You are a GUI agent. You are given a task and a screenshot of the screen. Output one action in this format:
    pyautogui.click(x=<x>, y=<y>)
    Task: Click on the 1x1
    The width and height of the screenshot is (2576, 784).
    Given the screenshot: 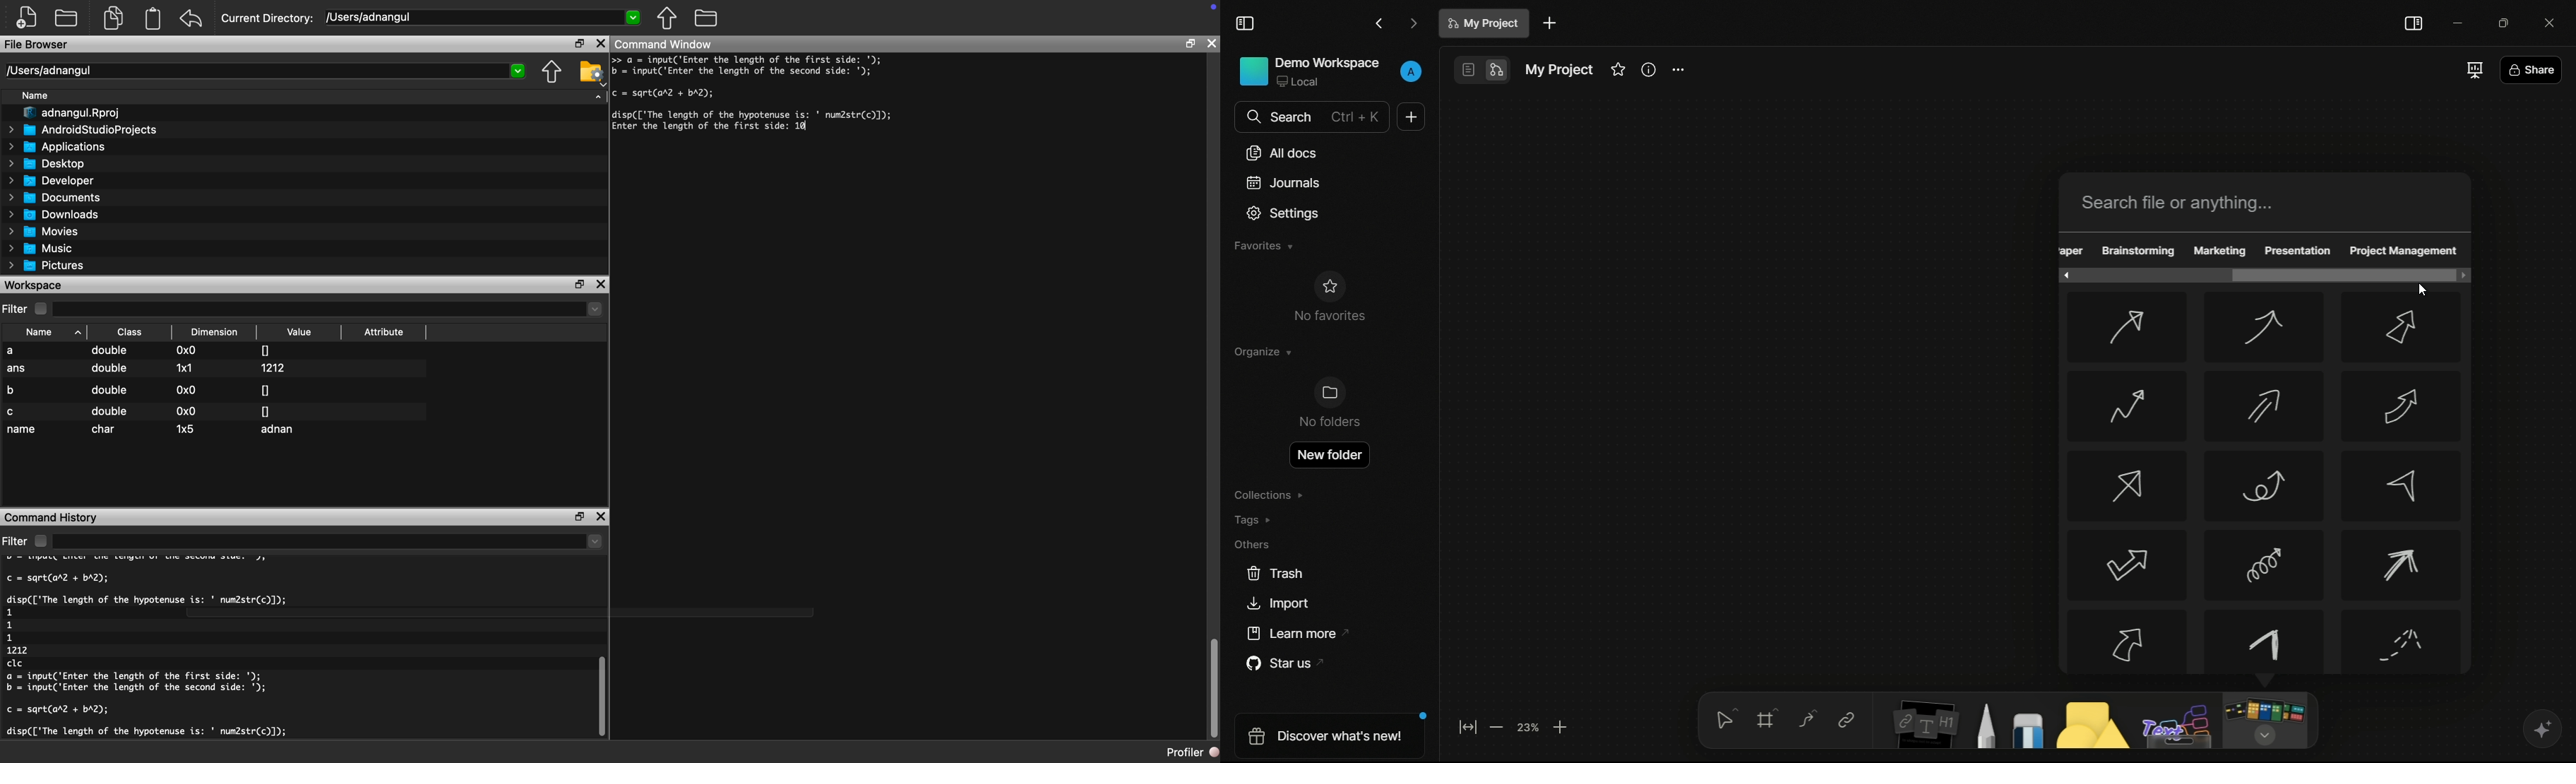 What is the action you would take?
    pyautogui.click(x=184, y=367)
    